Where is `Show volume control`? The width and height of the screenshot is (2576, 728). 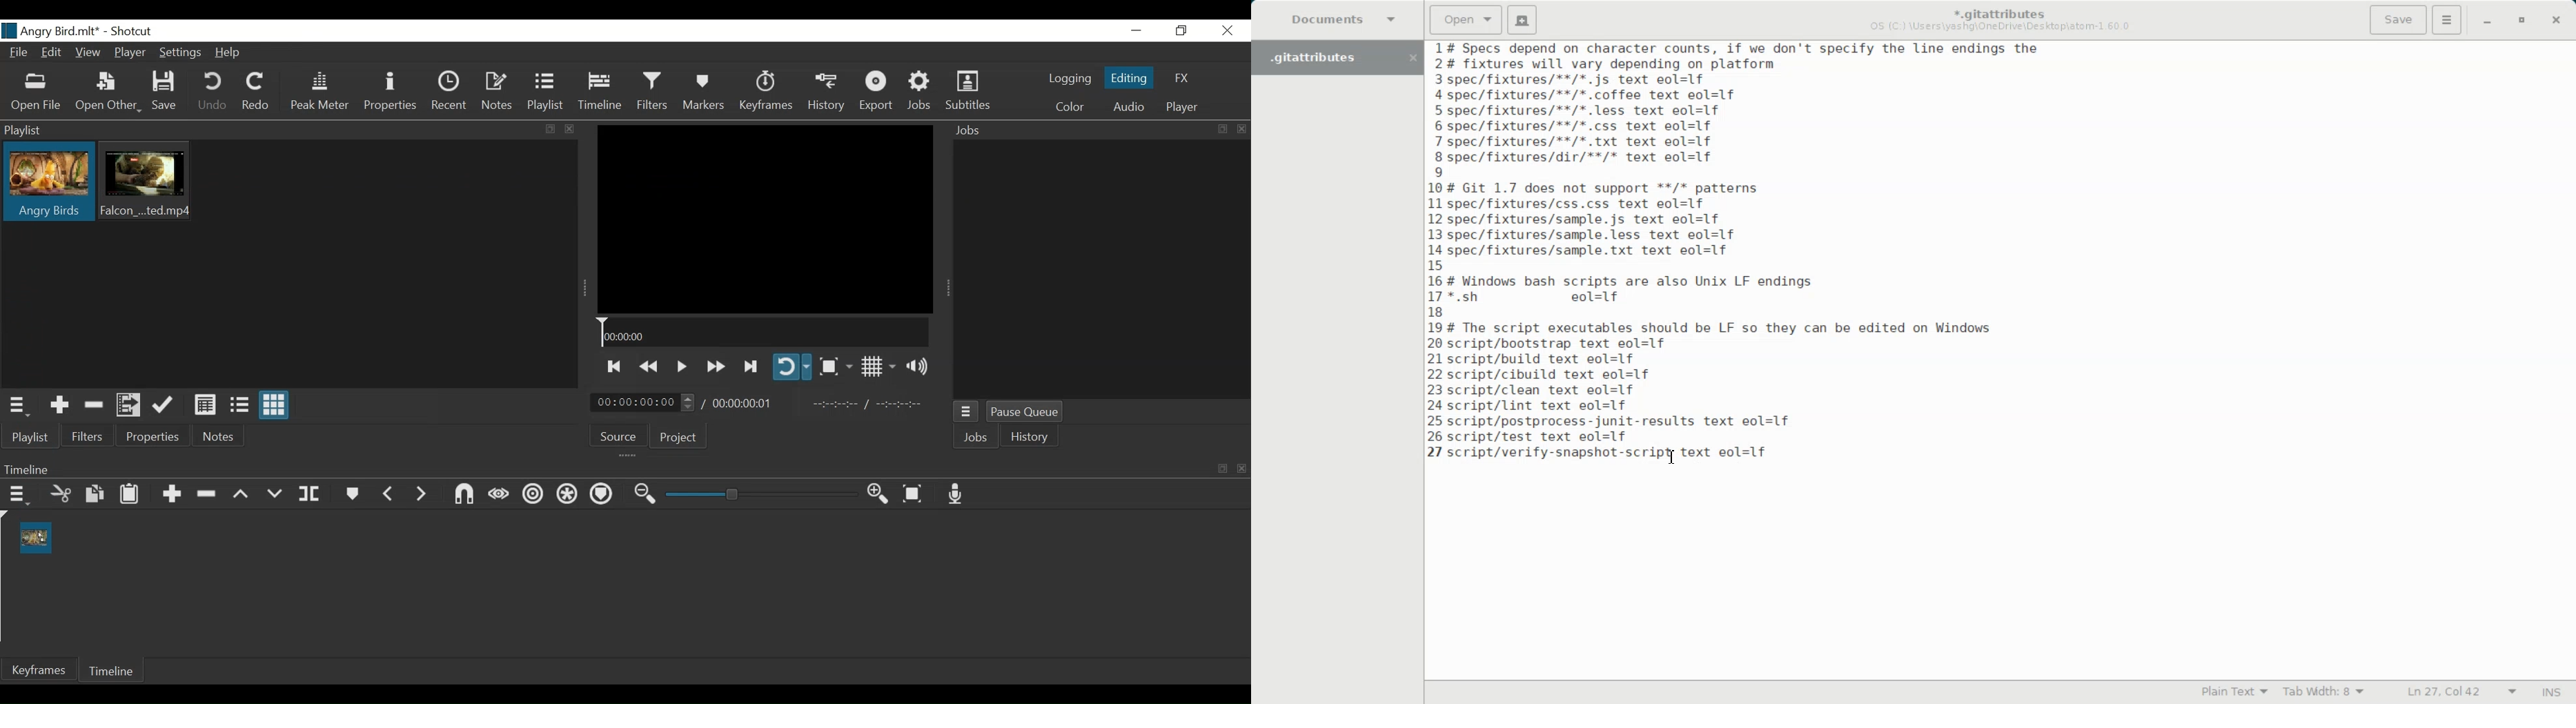
Show volume control is located at coordinates (920, 367).